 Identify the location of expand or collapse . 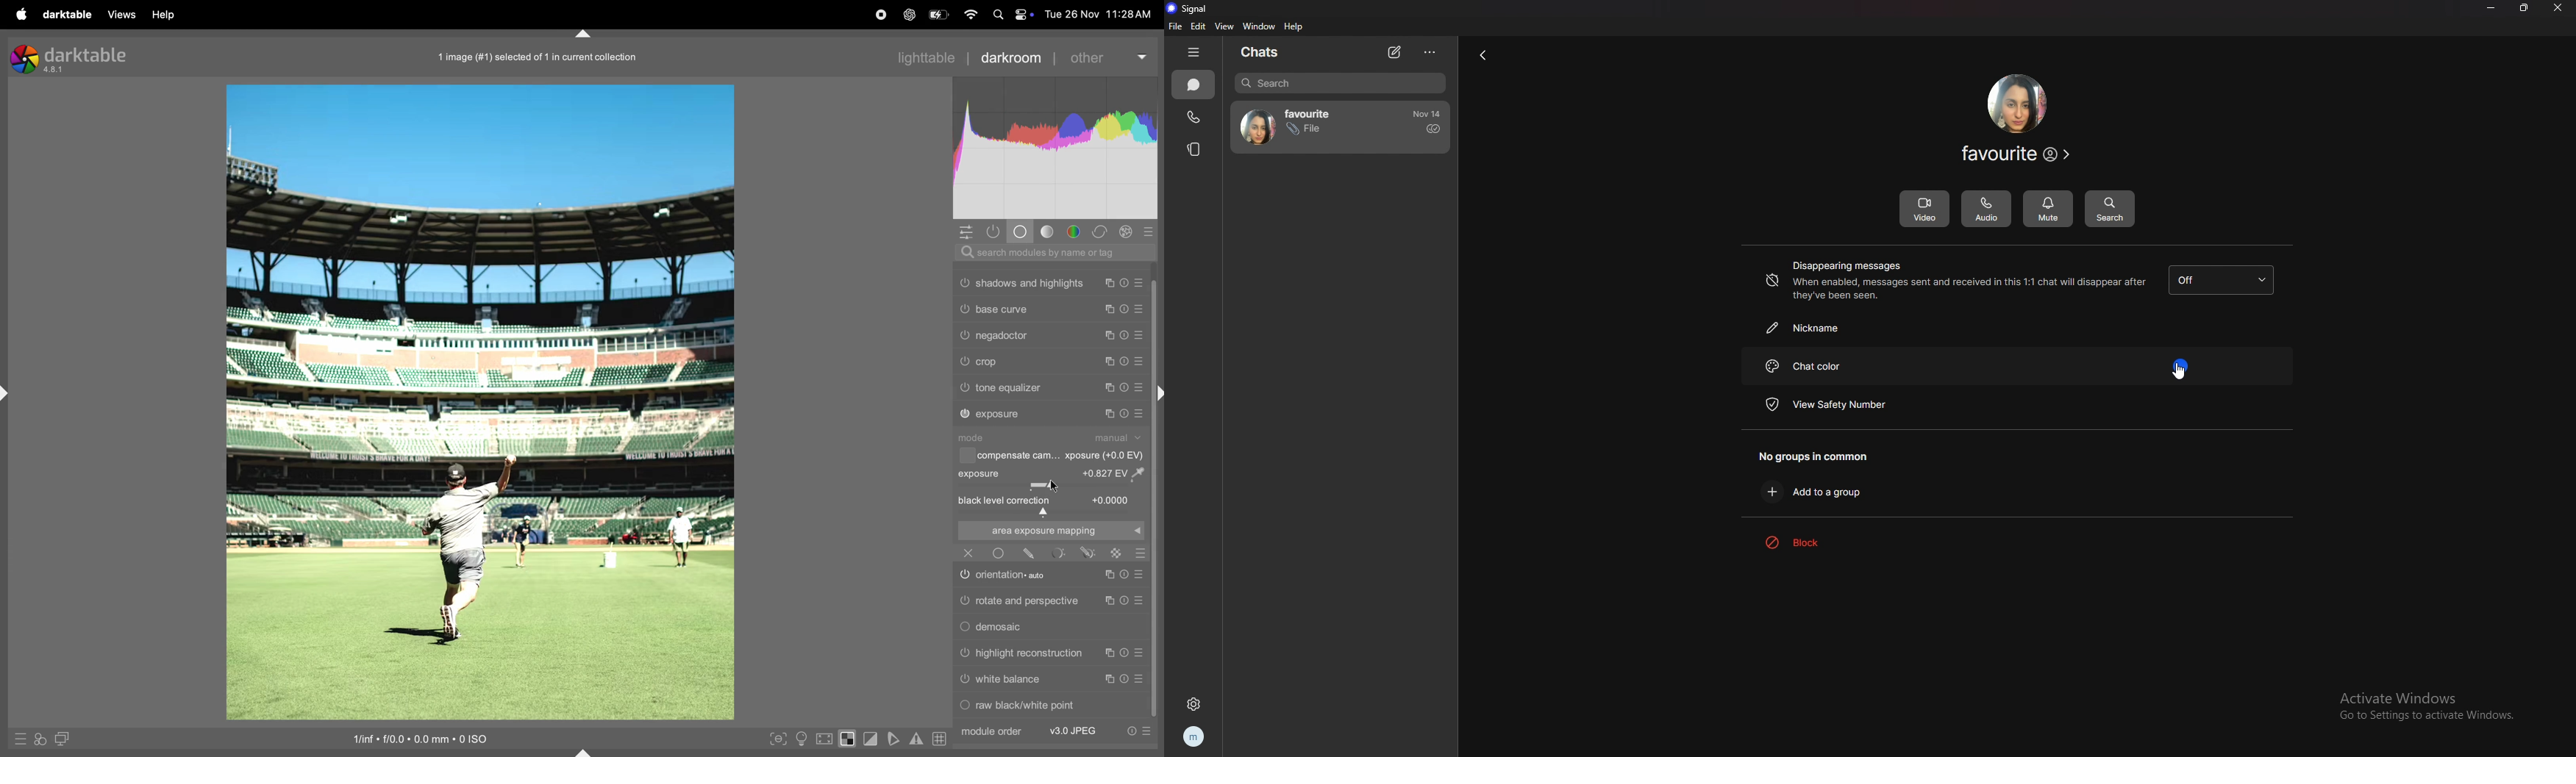
(585, 751).